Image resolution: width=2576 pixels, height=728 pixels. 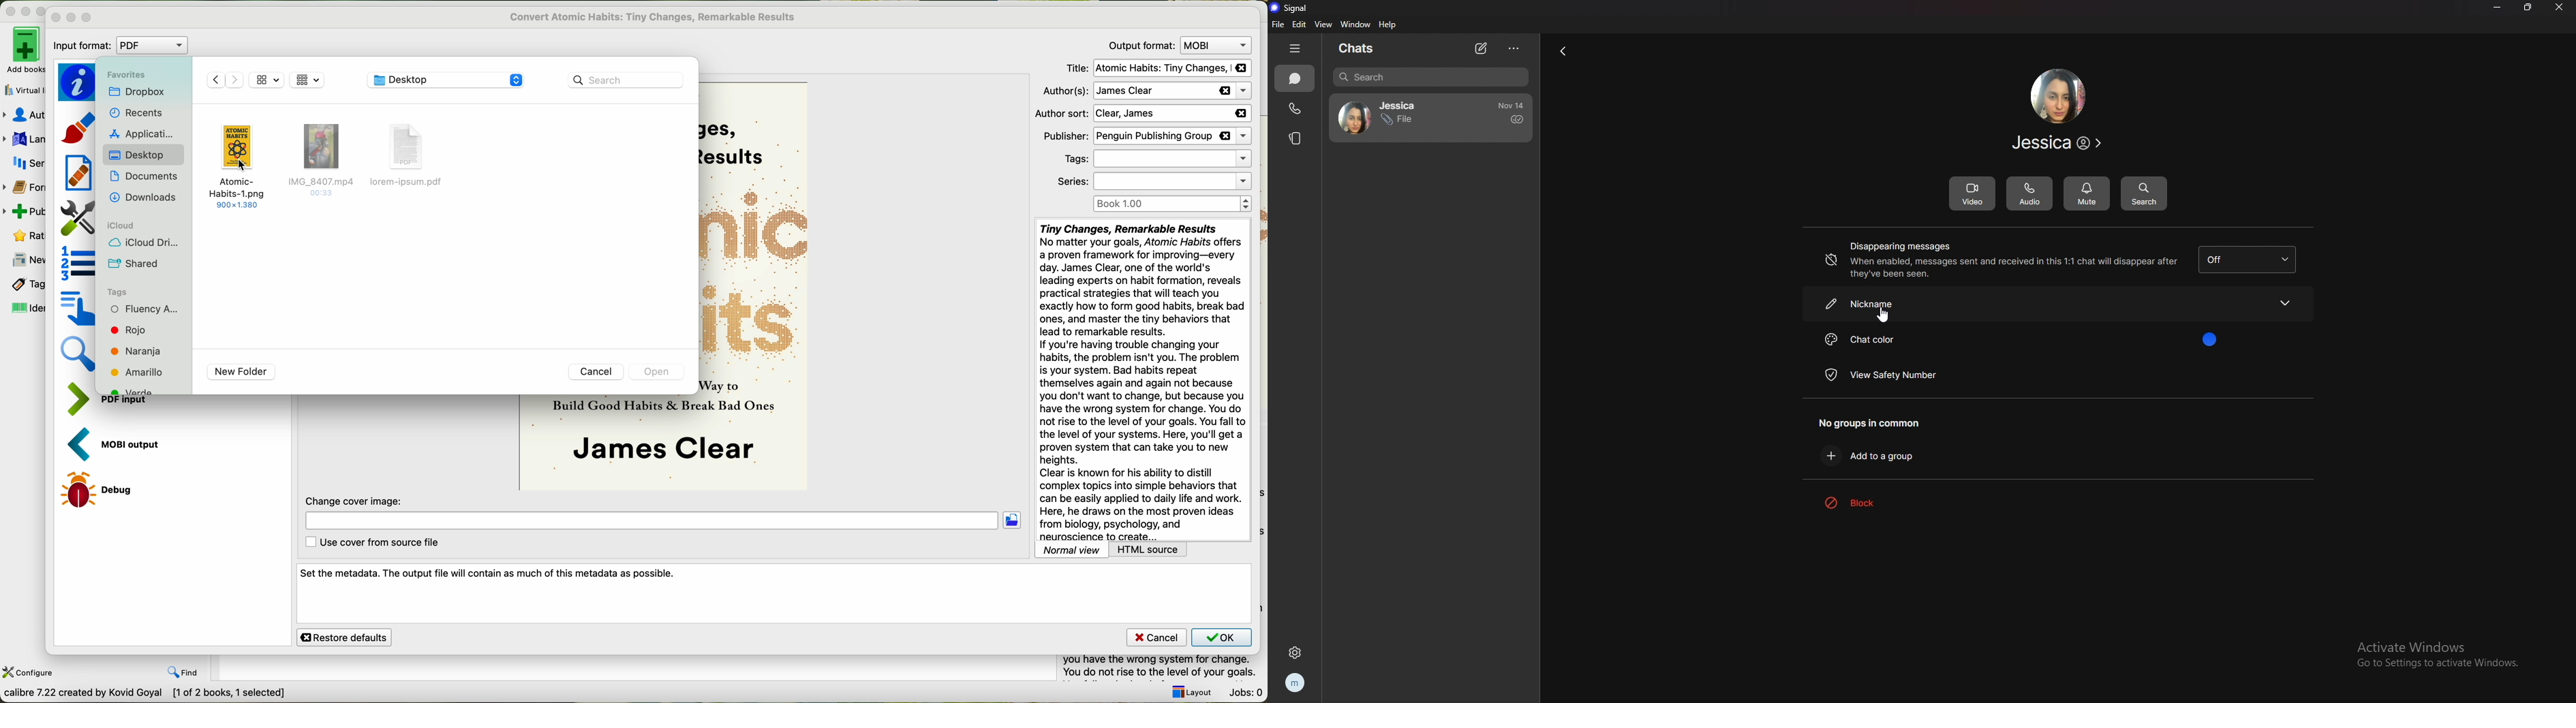 What do you see at coordinates (241, 372) in the screenshot?
I see `new folder` at bounding box center [241, 372].